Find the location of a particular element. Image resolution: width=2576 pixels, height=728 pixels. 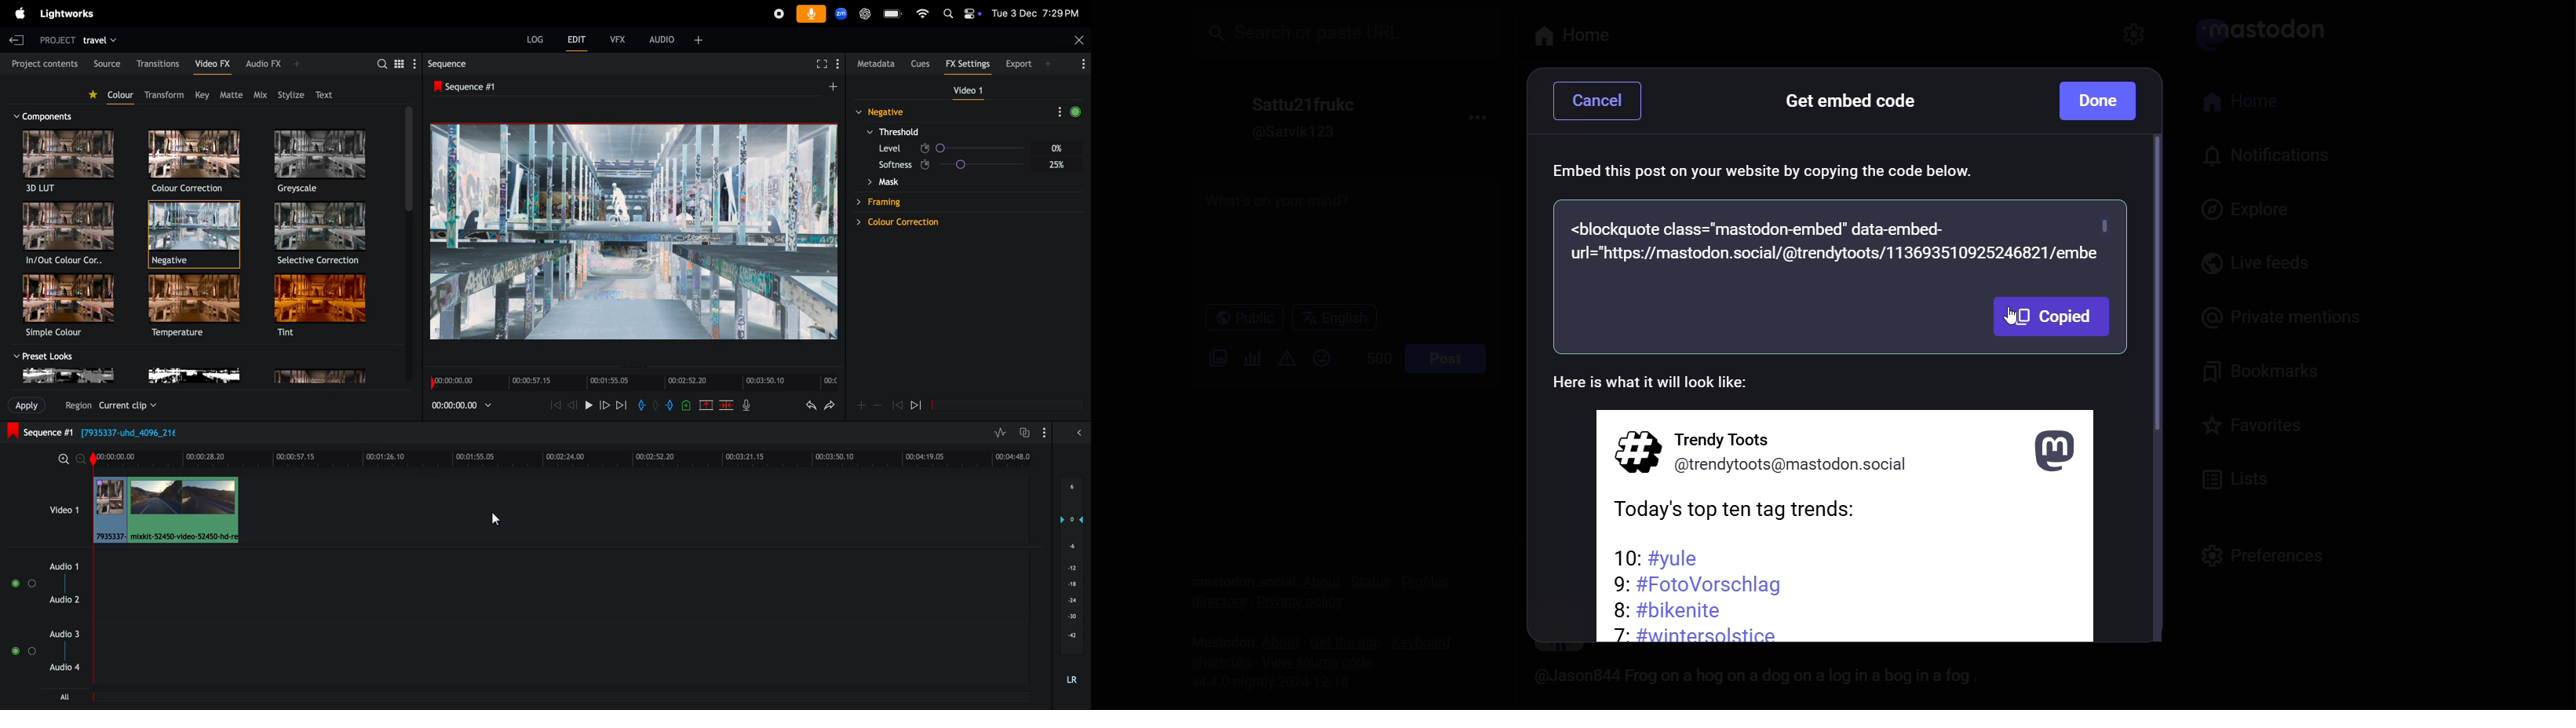

record is located at coordinates (776, 12).